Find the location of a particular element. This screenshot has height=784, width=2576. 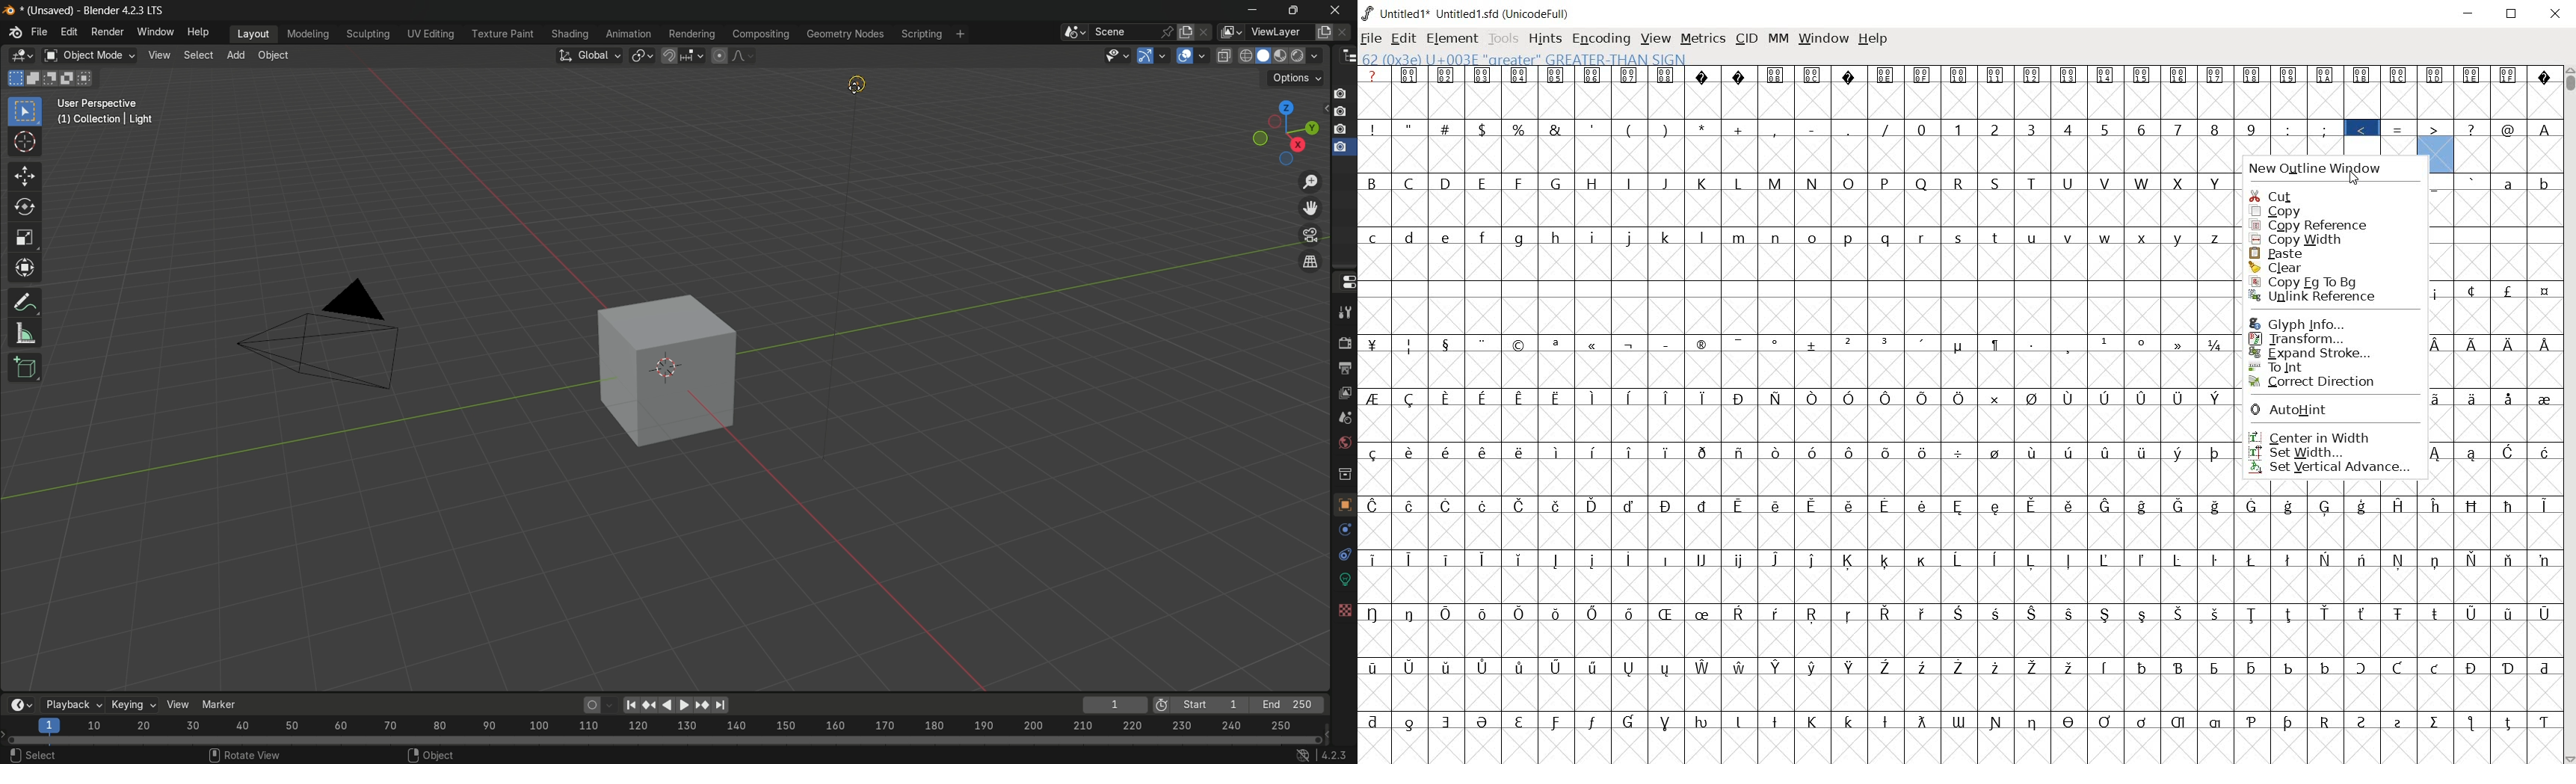

pin scene to workspace is located at coordinates (1169, 32).